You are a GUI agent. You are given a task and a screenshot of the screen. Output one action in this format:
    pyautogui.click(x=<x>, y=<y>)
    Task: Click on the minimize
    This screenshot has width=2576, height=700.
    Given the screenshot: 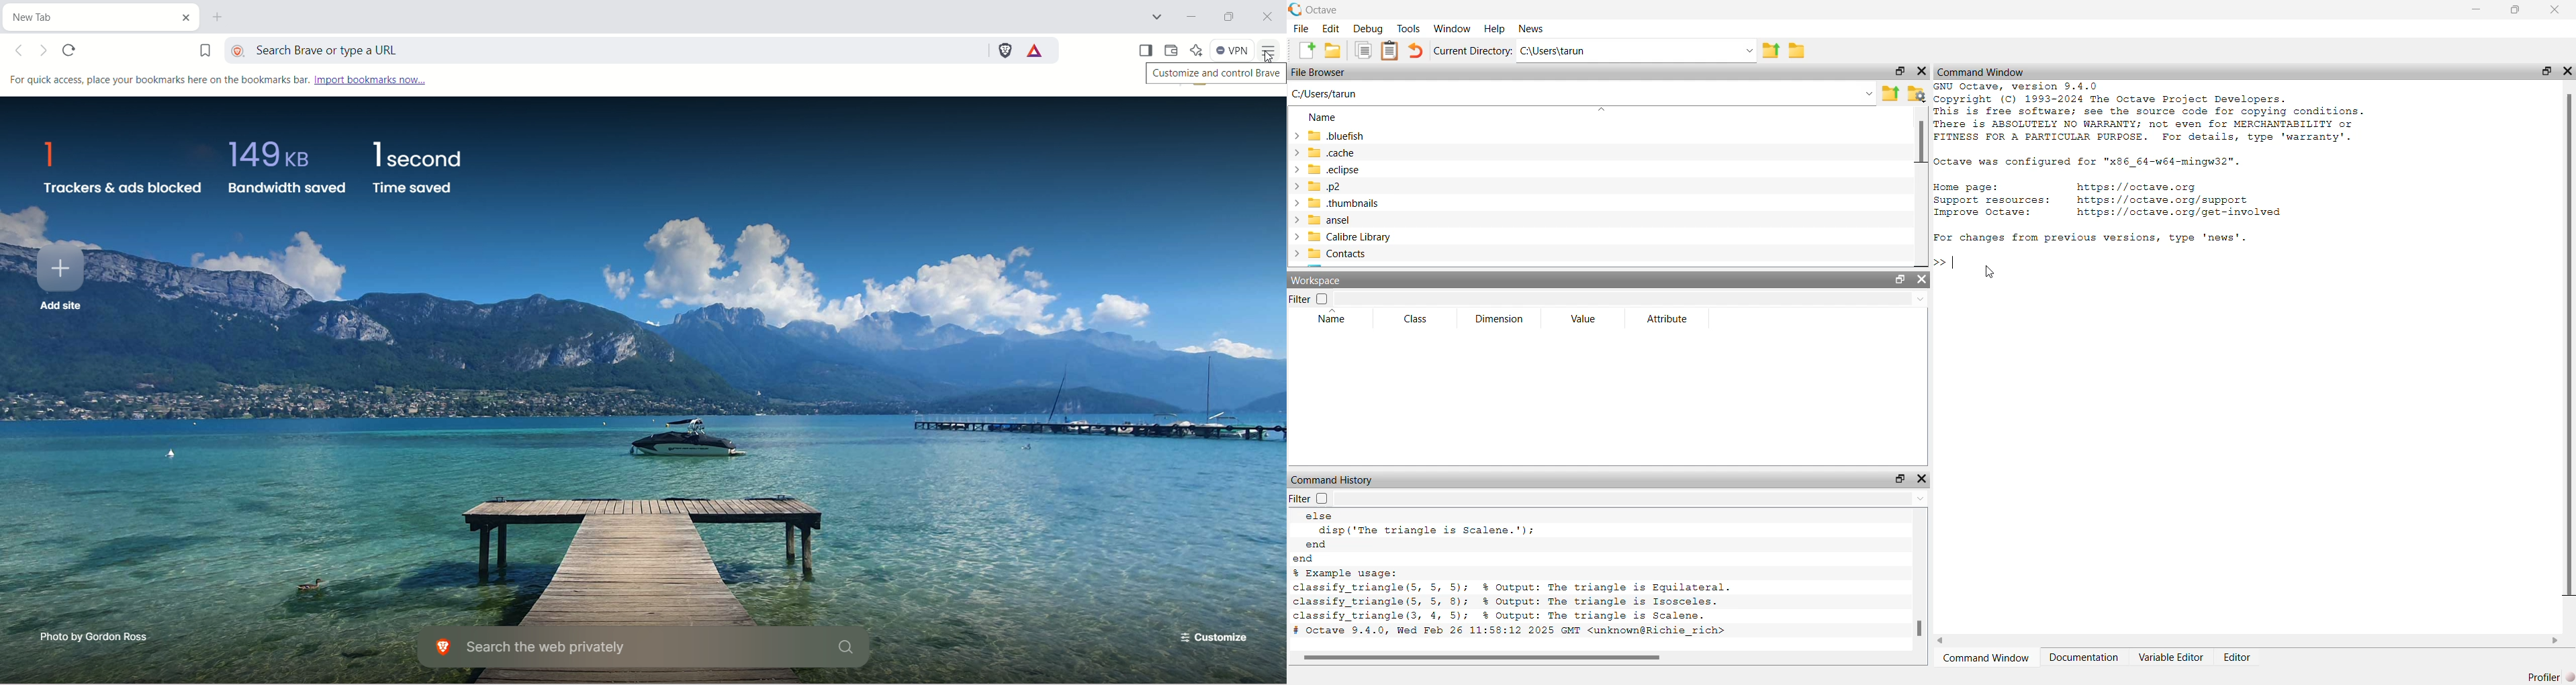 What is the action you would take?
    pyautogui.click(x=1188, y=15)
    